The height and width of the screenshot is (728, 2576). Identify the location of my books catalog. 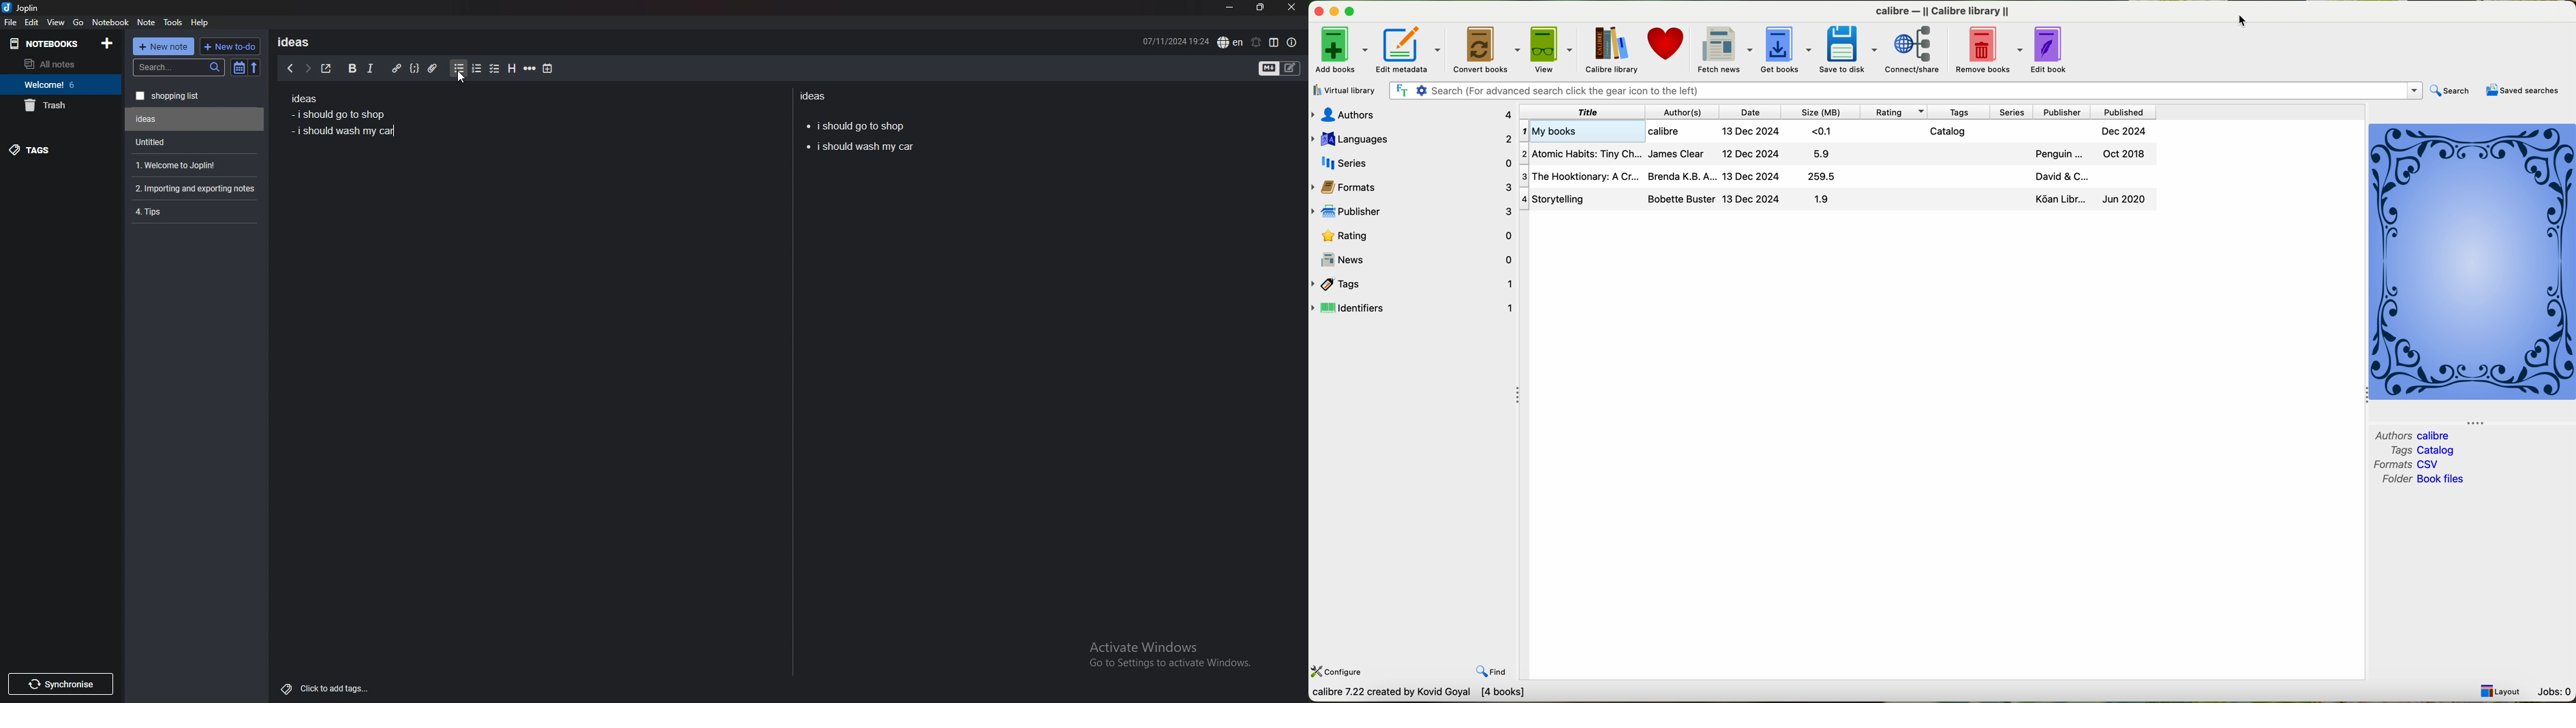
(1839, 132).